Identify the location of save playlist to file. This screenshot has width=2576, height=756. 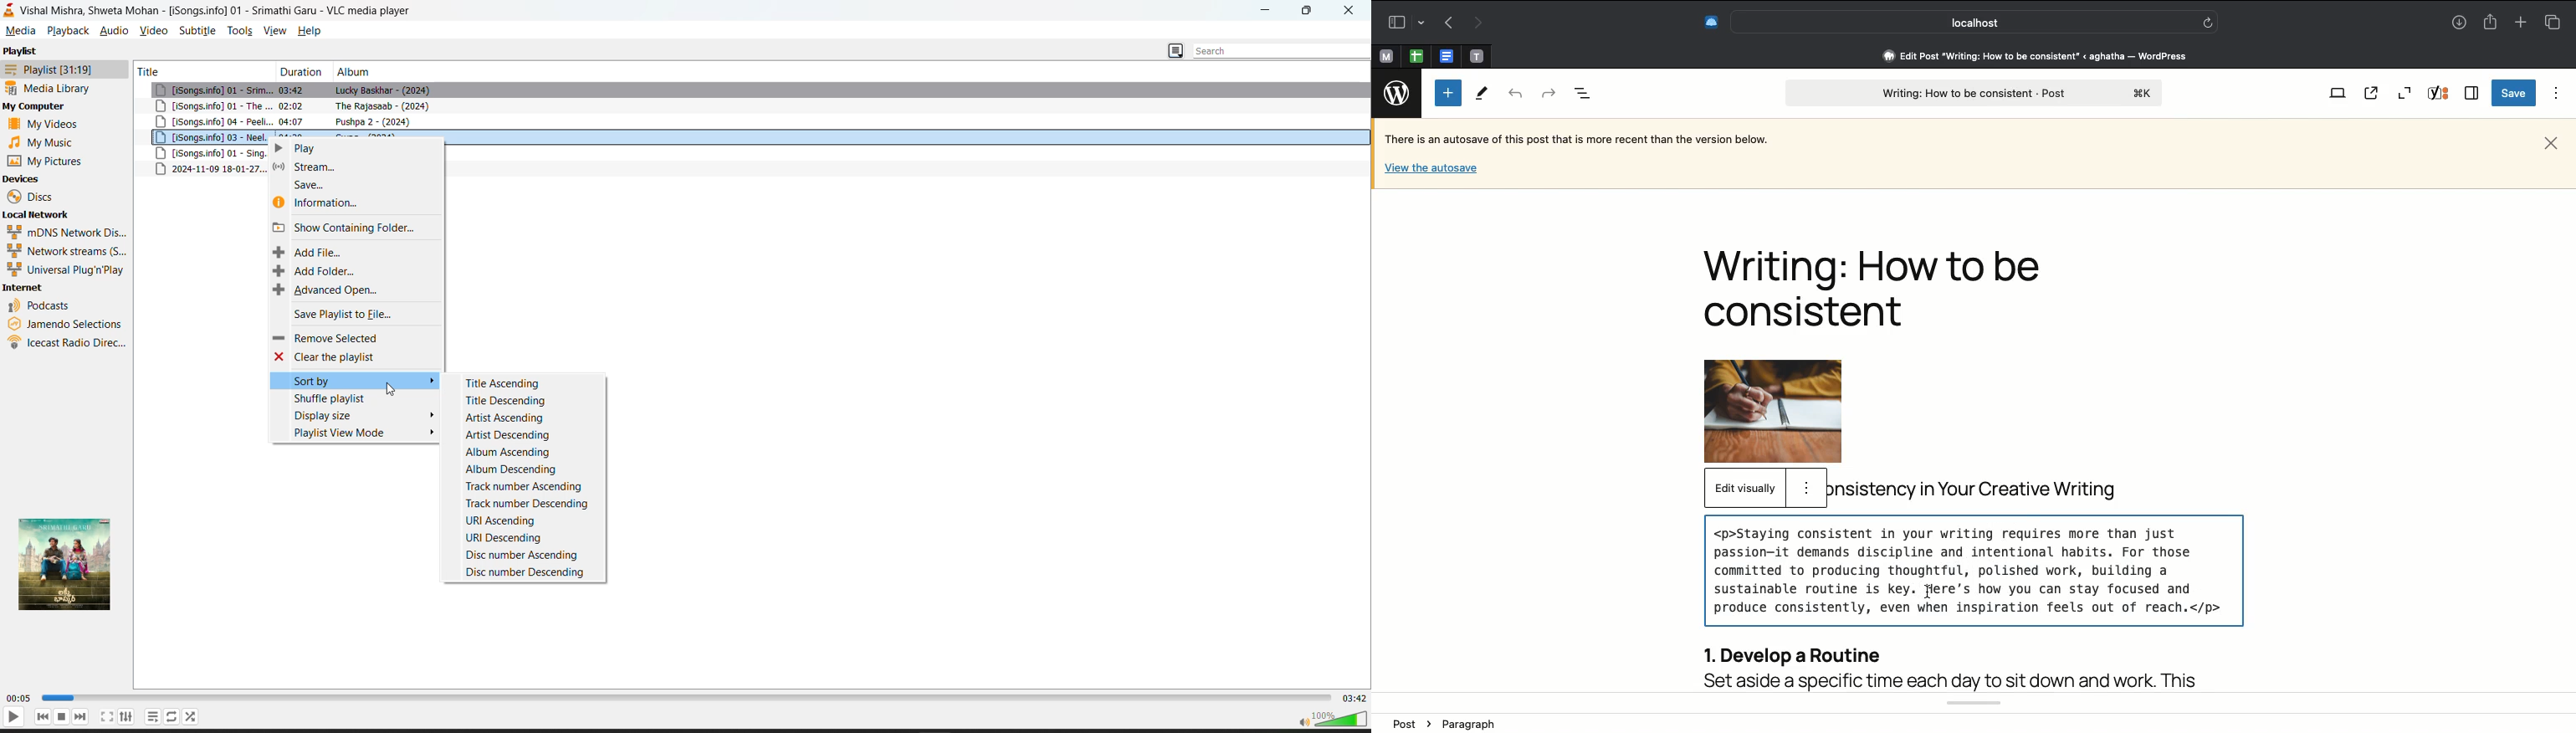
(356, 313).